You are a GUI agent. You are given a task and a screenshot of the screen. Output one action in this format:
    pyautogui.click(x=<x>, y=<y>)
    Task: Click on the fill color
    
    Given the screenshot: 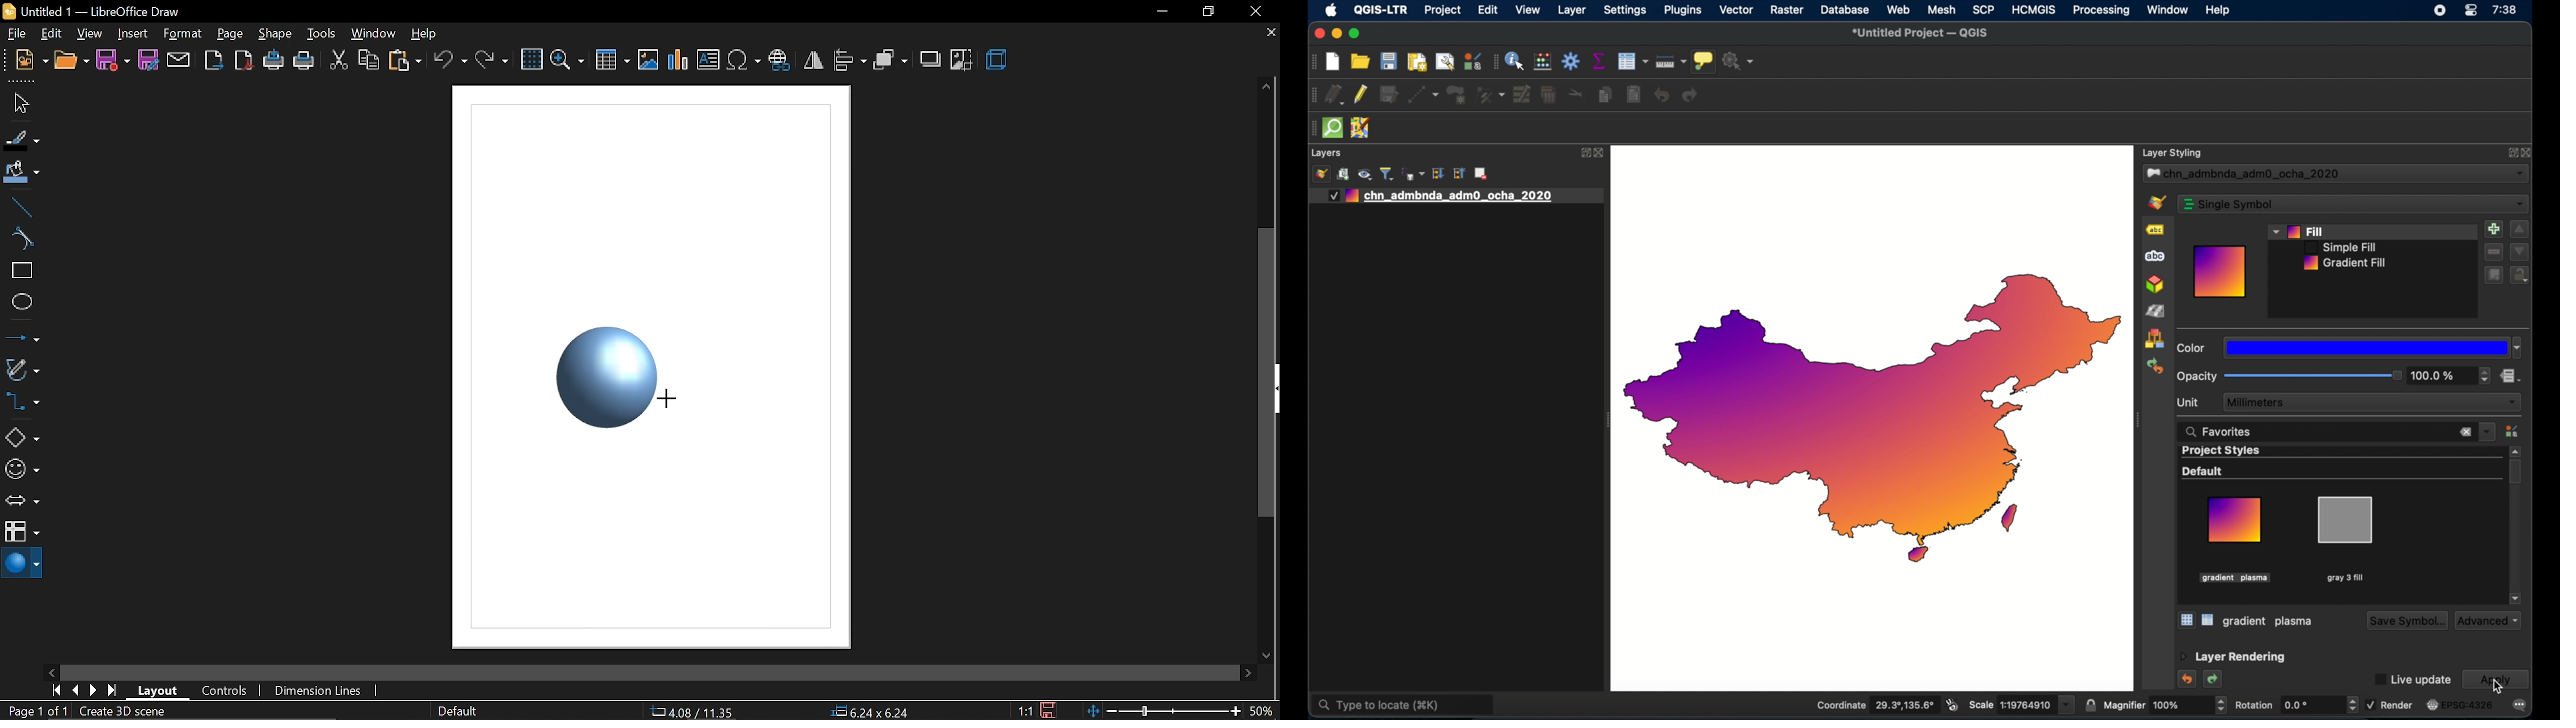 What is the action you would take?
    pyautogui.click(x=24, y=173)
    